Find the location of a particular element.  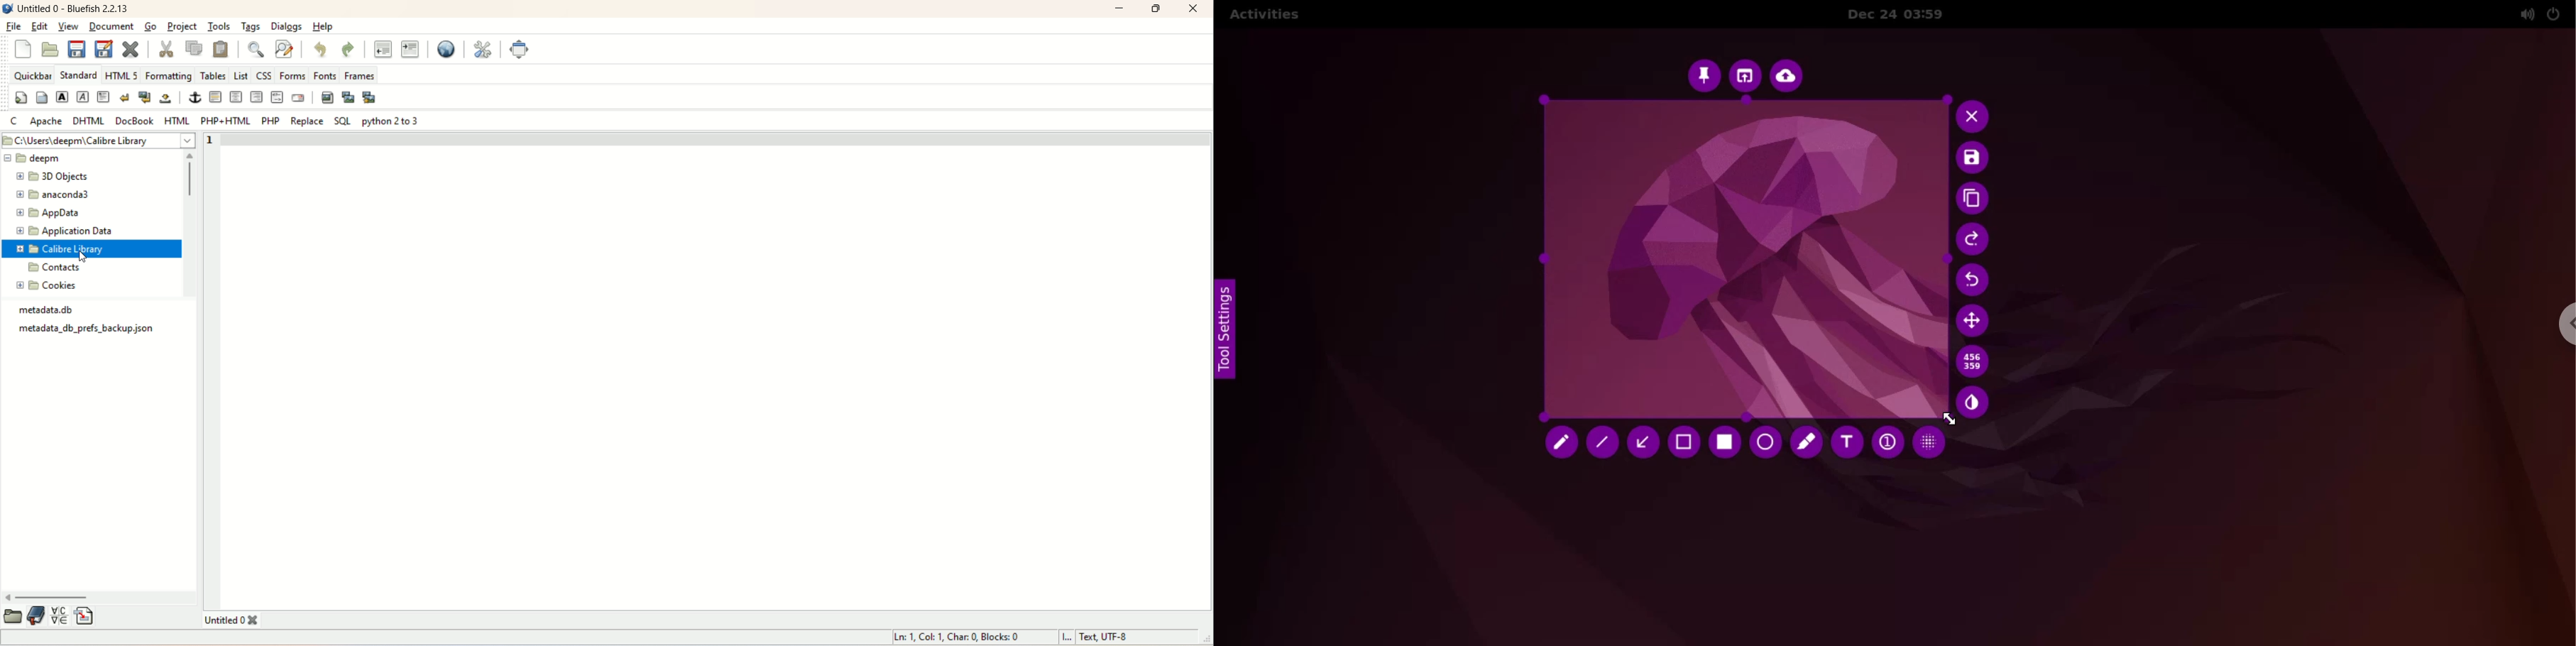

apache is located at coordinates (47, 121).